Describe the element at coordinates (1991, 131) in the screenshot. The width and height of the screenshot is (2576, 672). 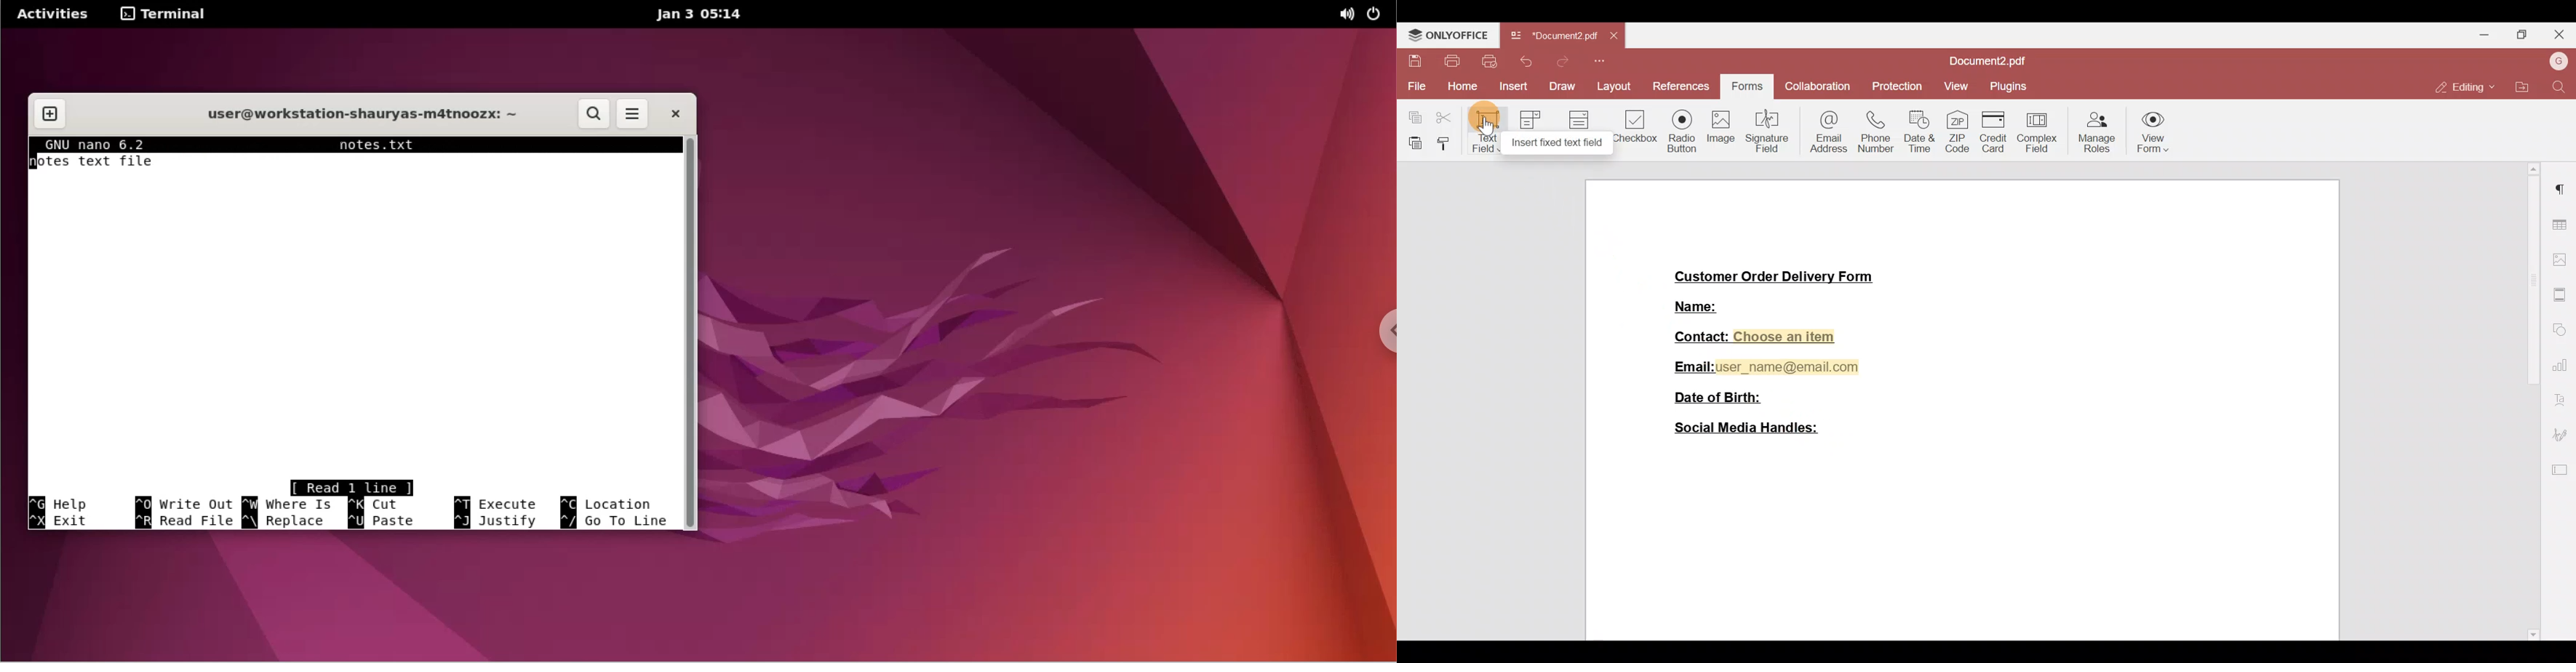
I see `Credit card` at that location.